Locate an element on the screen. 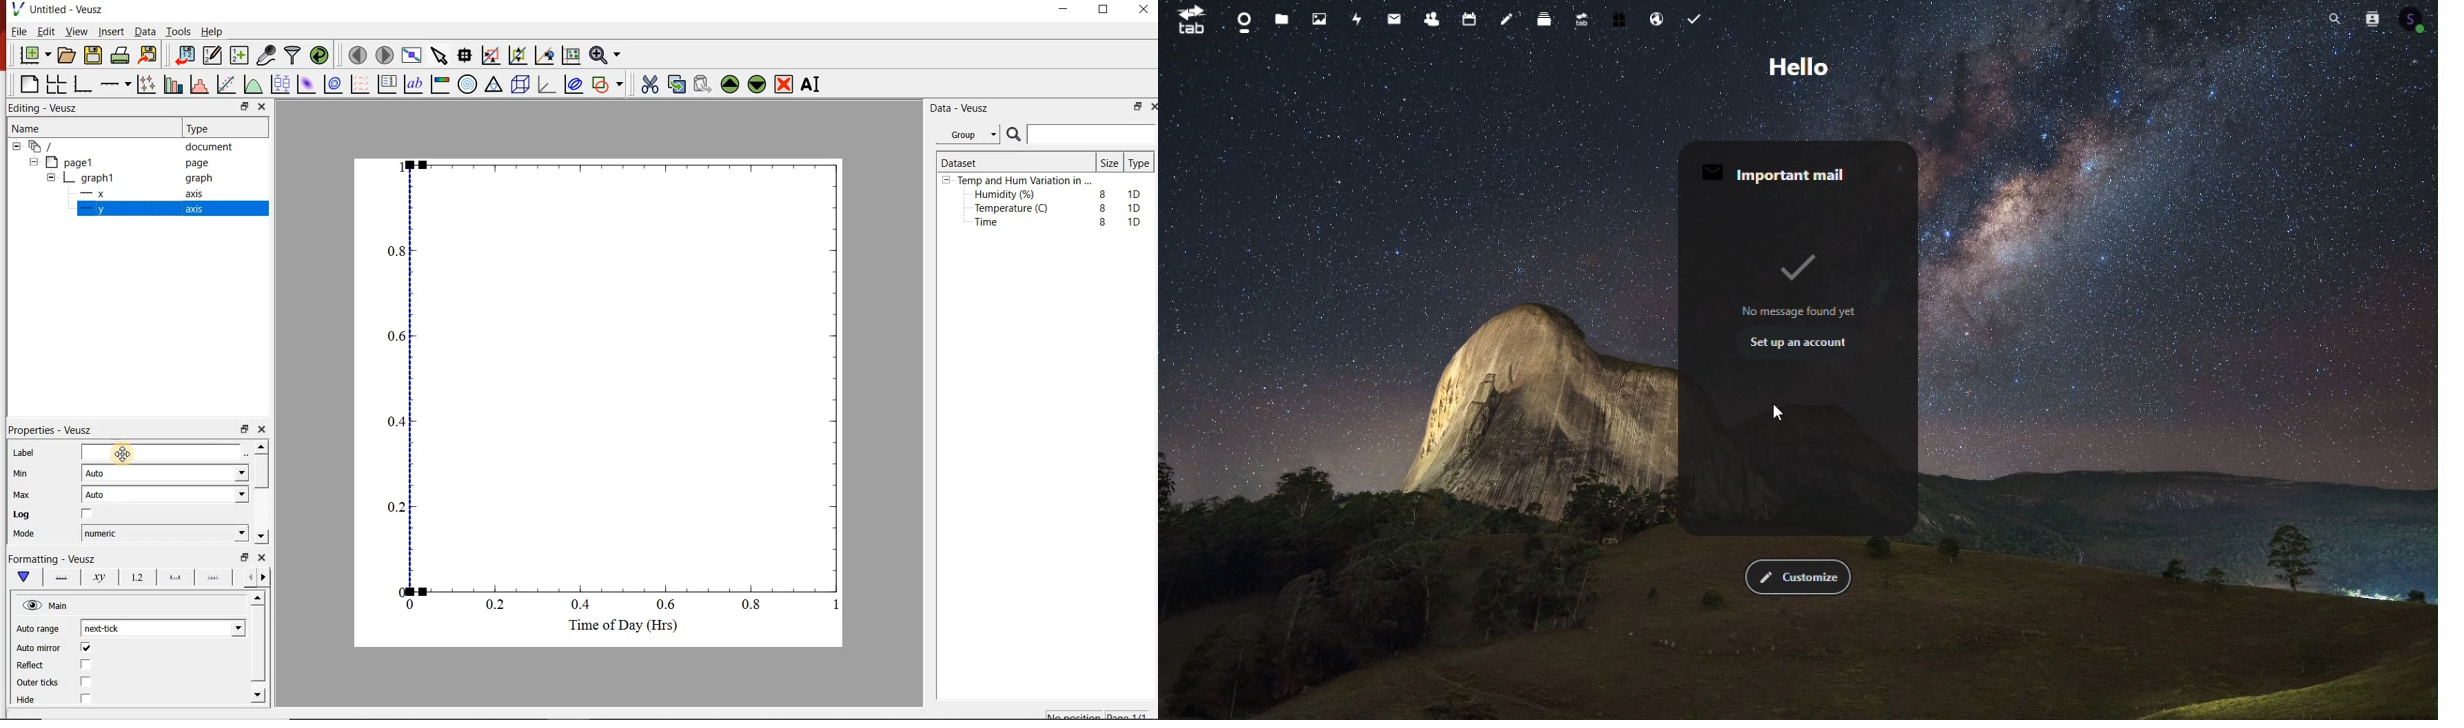  open a document is located at coordinates (68, 56).